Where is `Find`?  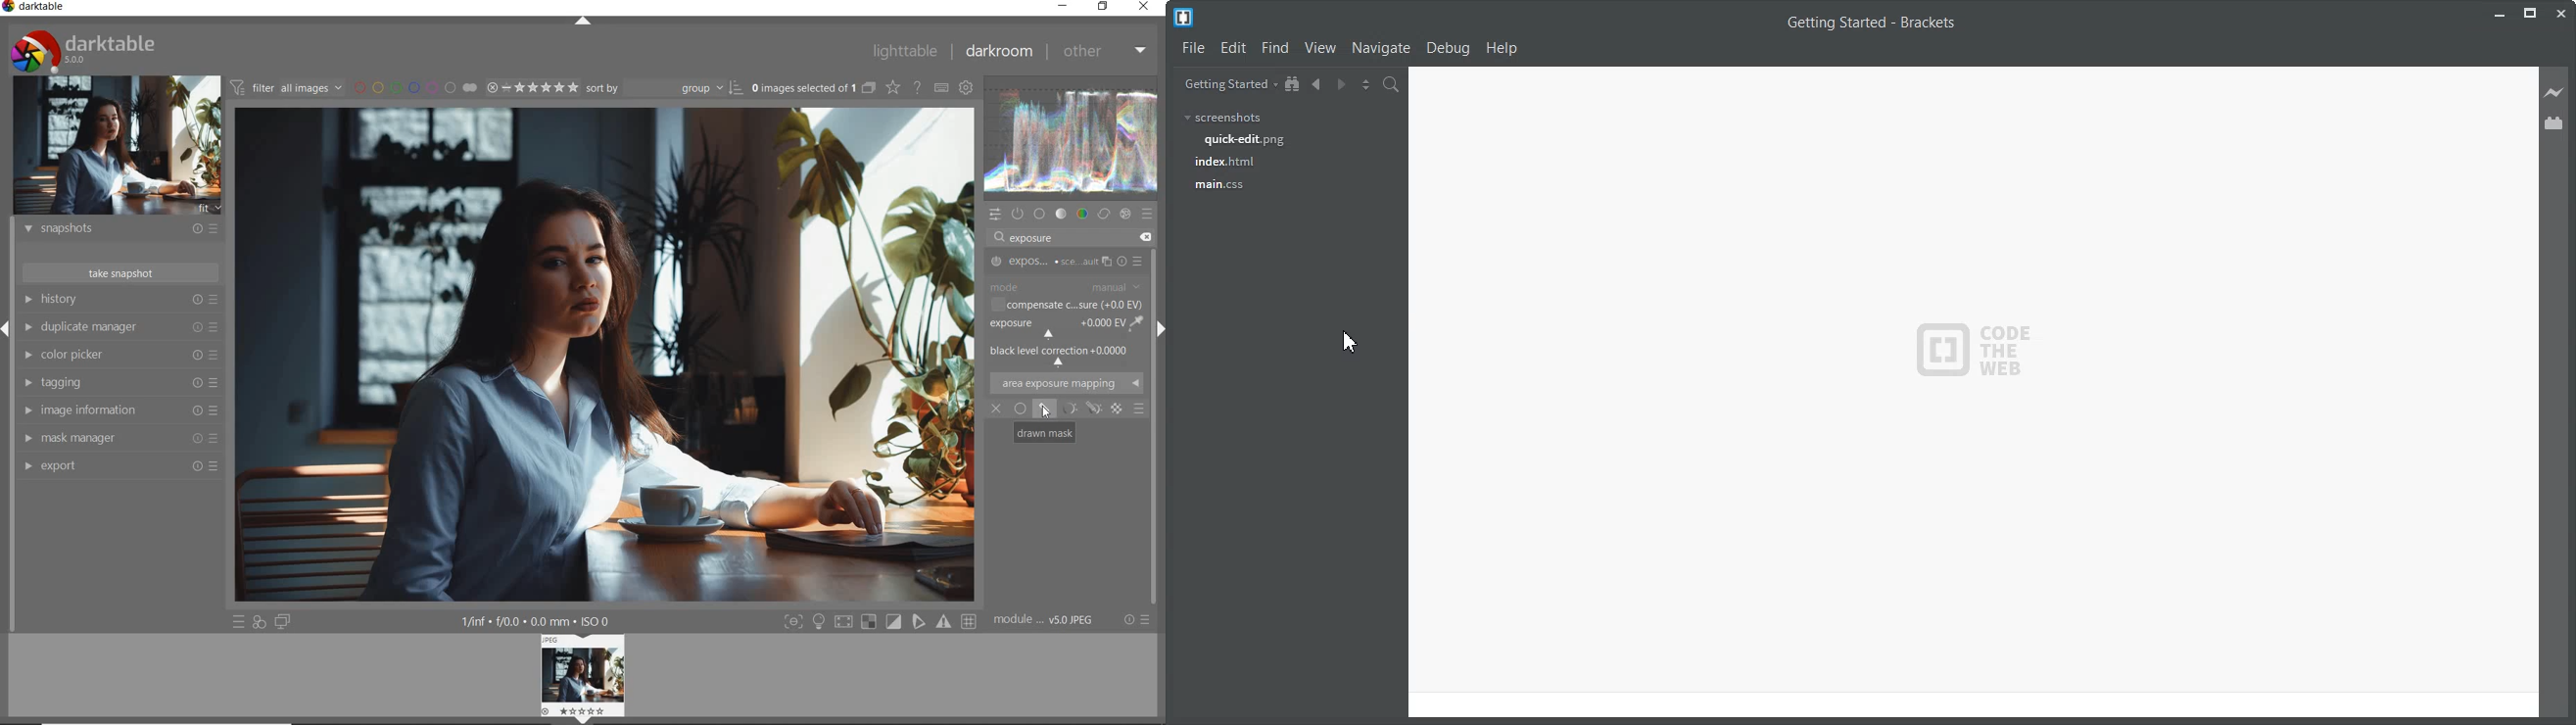 Find is located at coordinates (1275, 47).